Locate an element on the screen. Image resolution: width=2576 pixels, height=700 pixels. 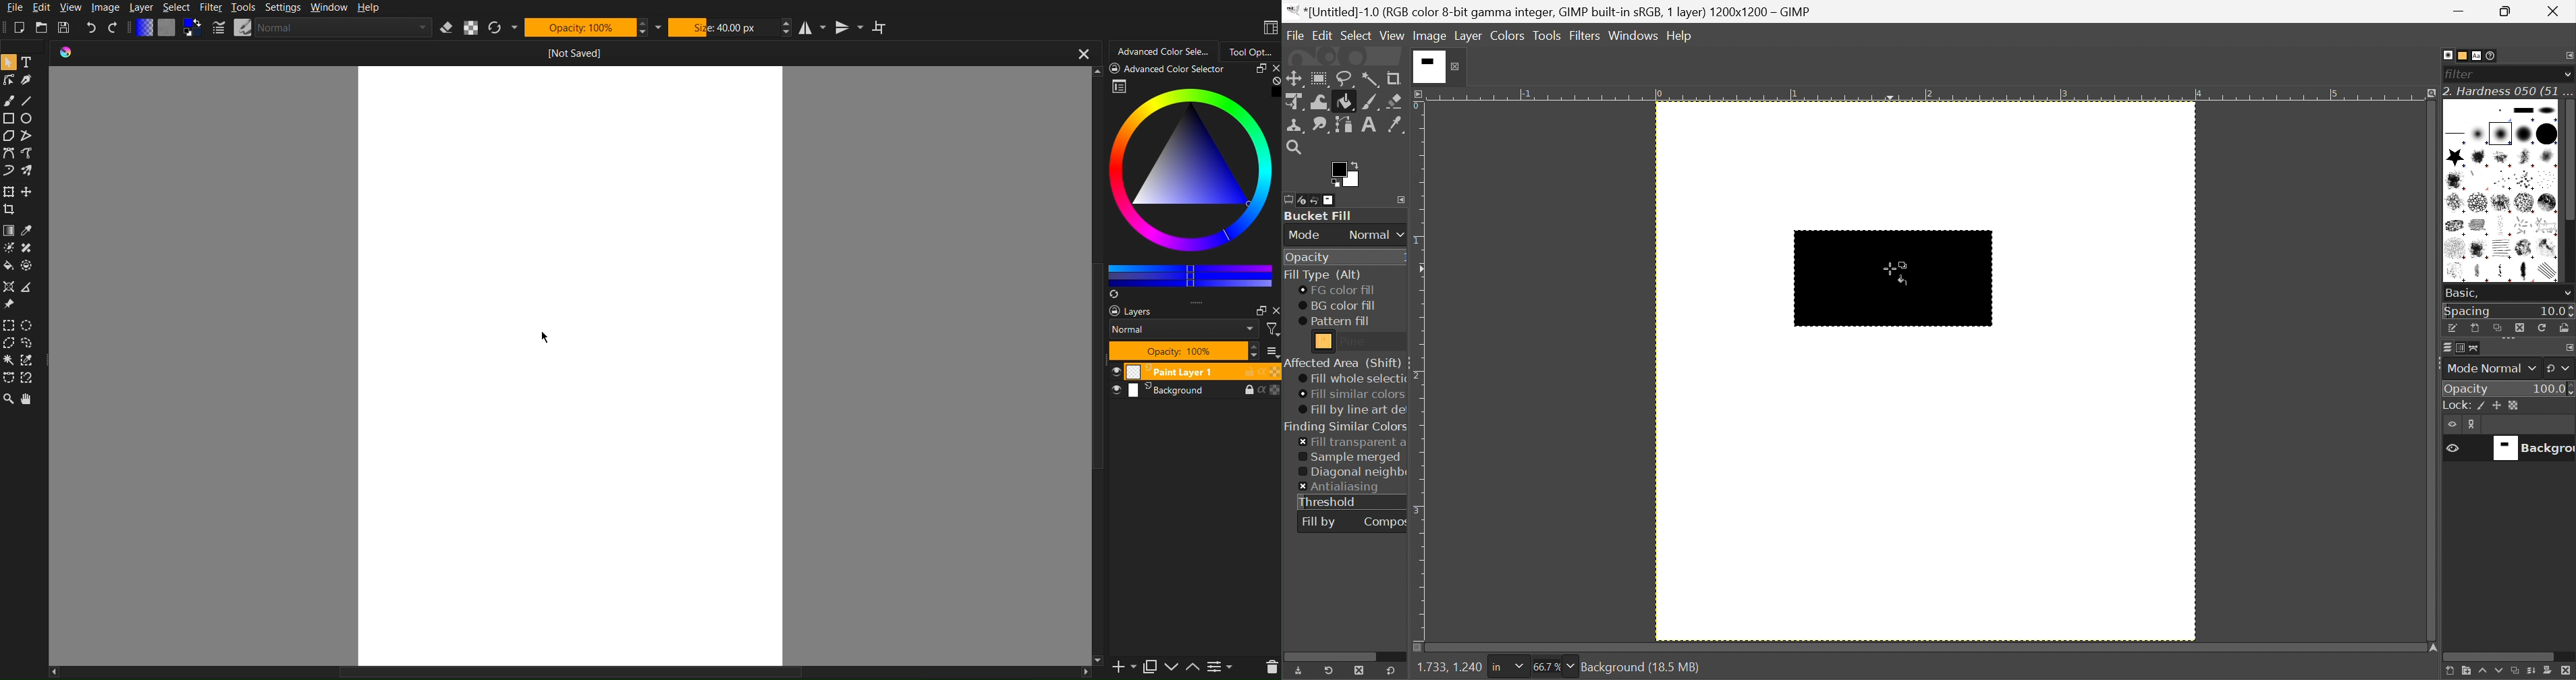
Alpha is located at coordinates (472, 27).